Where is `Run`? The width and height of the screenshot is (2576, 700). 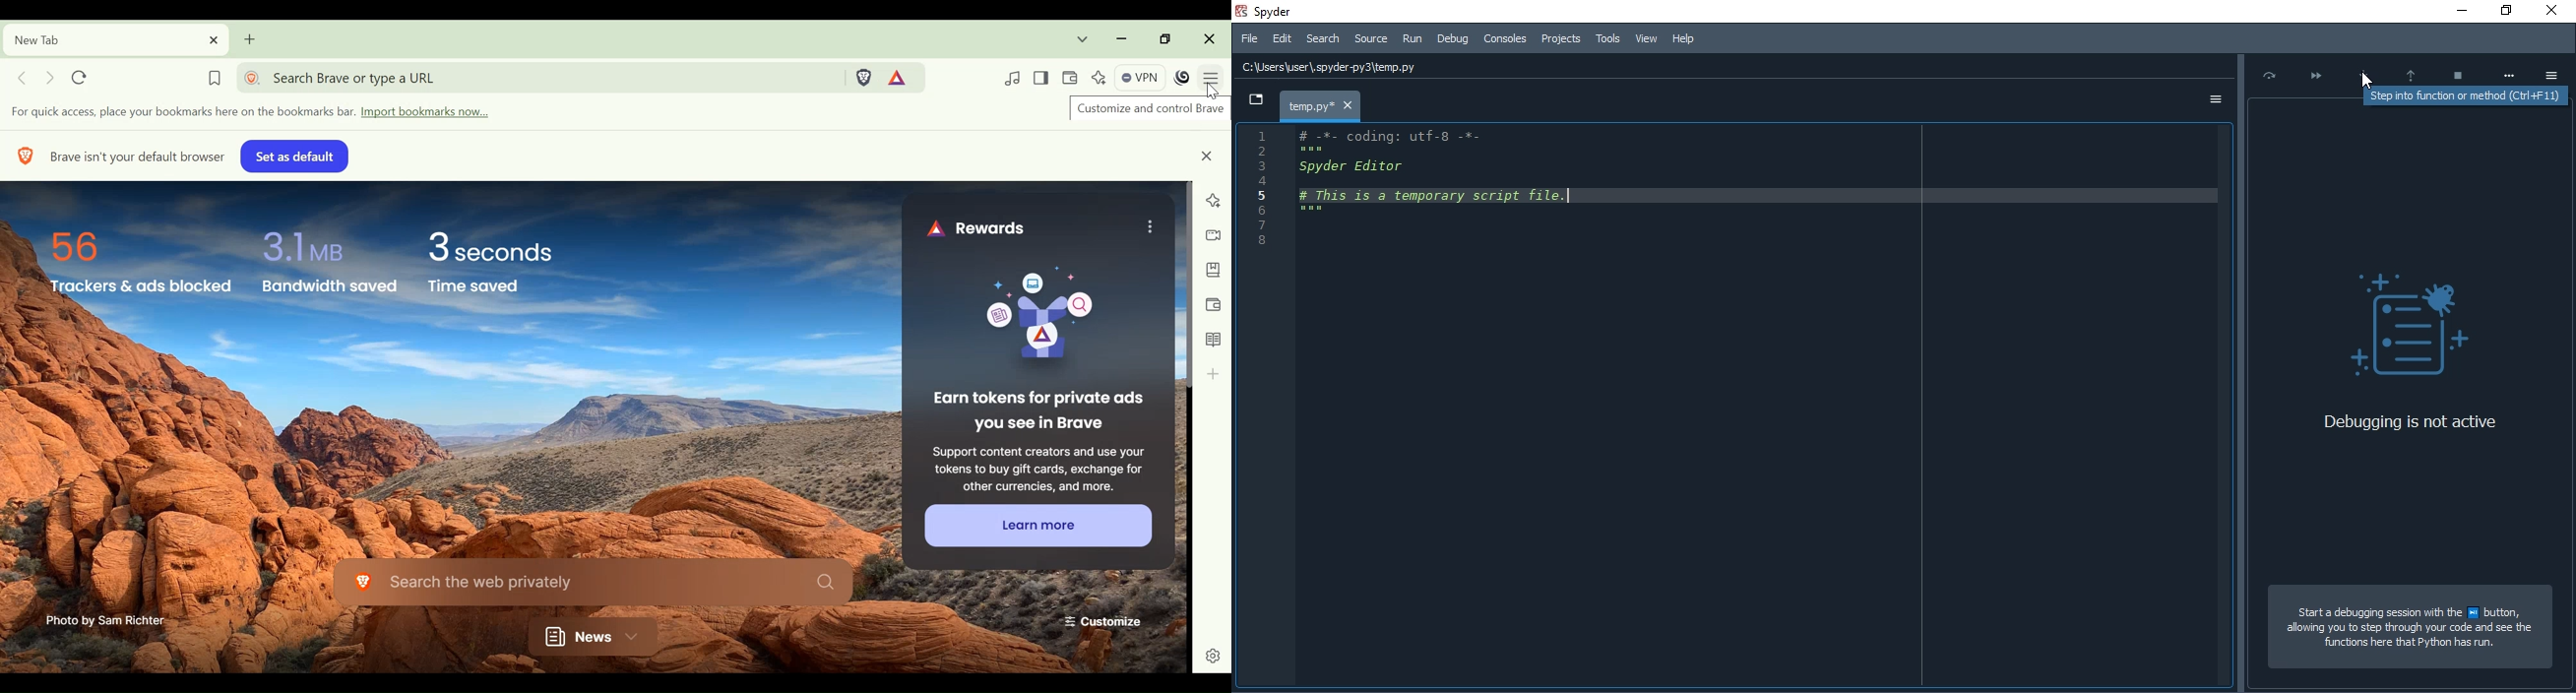 Run is located at coordinates (1413, 39).